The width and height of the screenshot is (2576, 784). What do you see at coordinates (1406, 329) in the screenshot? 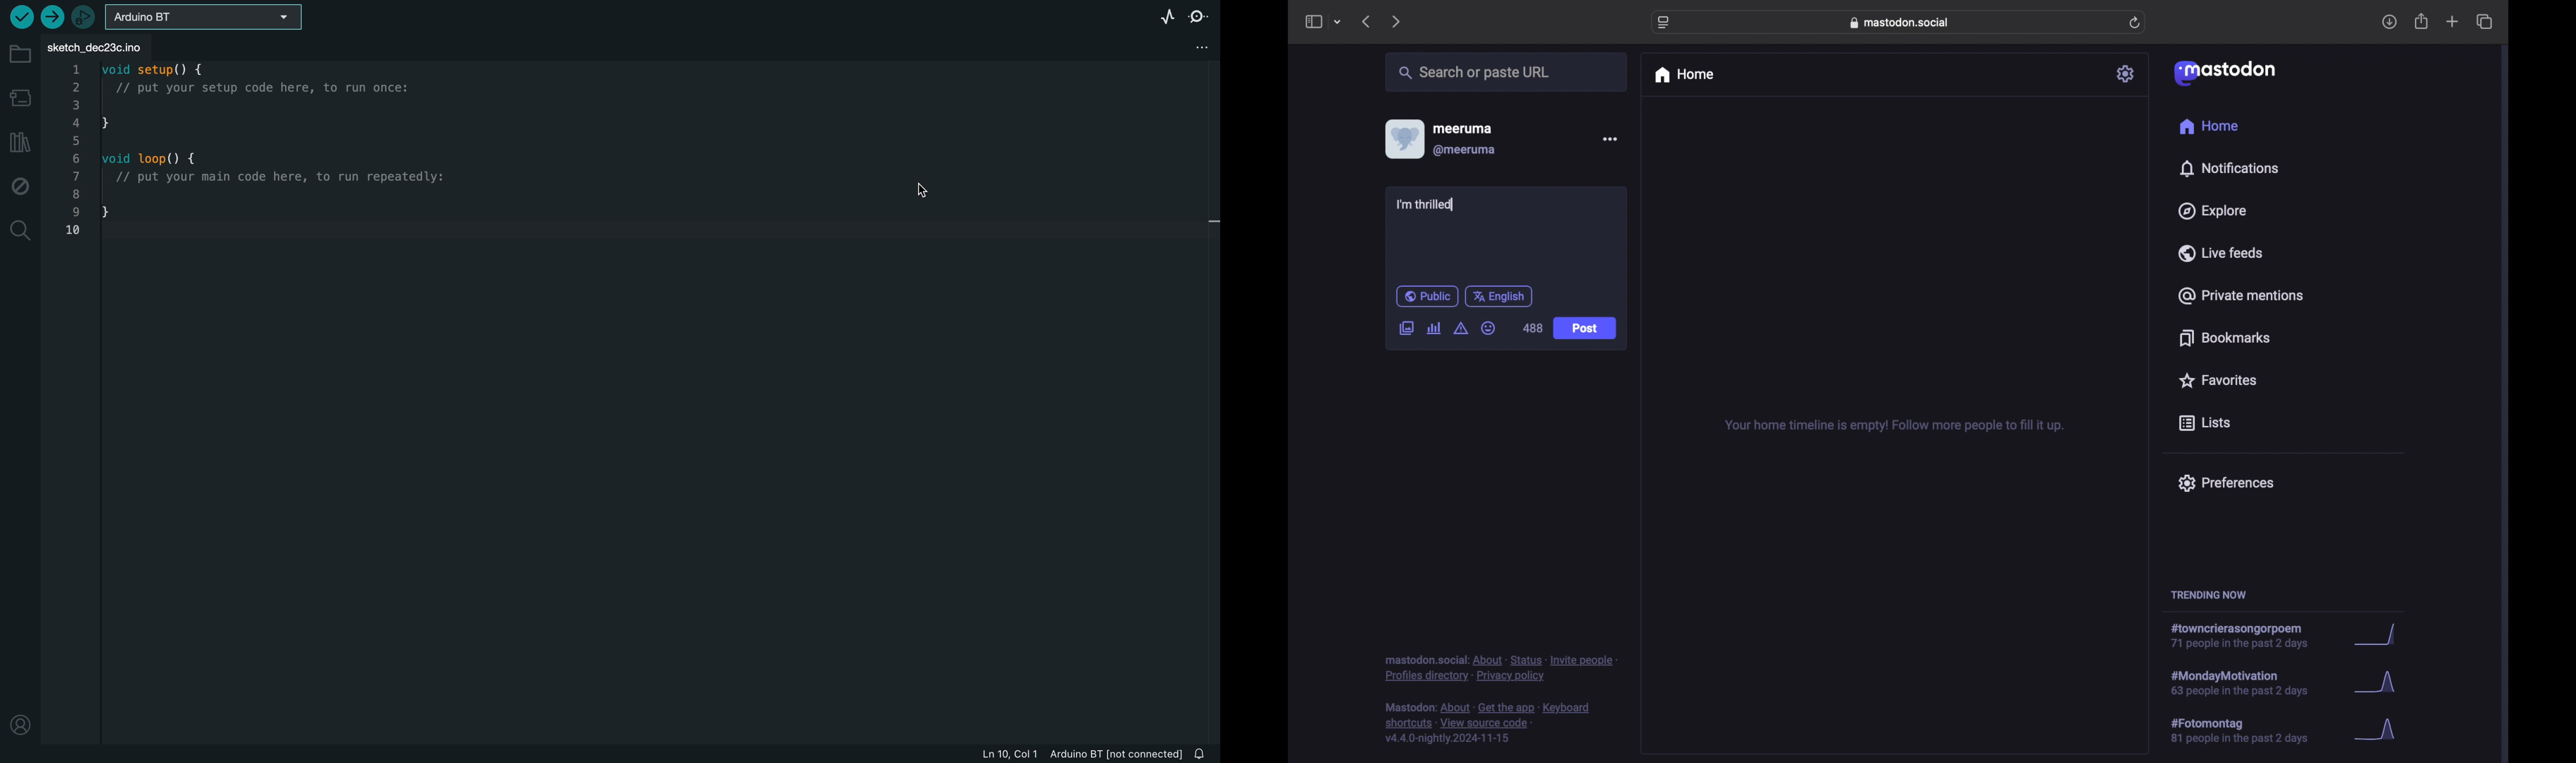
I see `add image` at bounding box center [1406, 329].